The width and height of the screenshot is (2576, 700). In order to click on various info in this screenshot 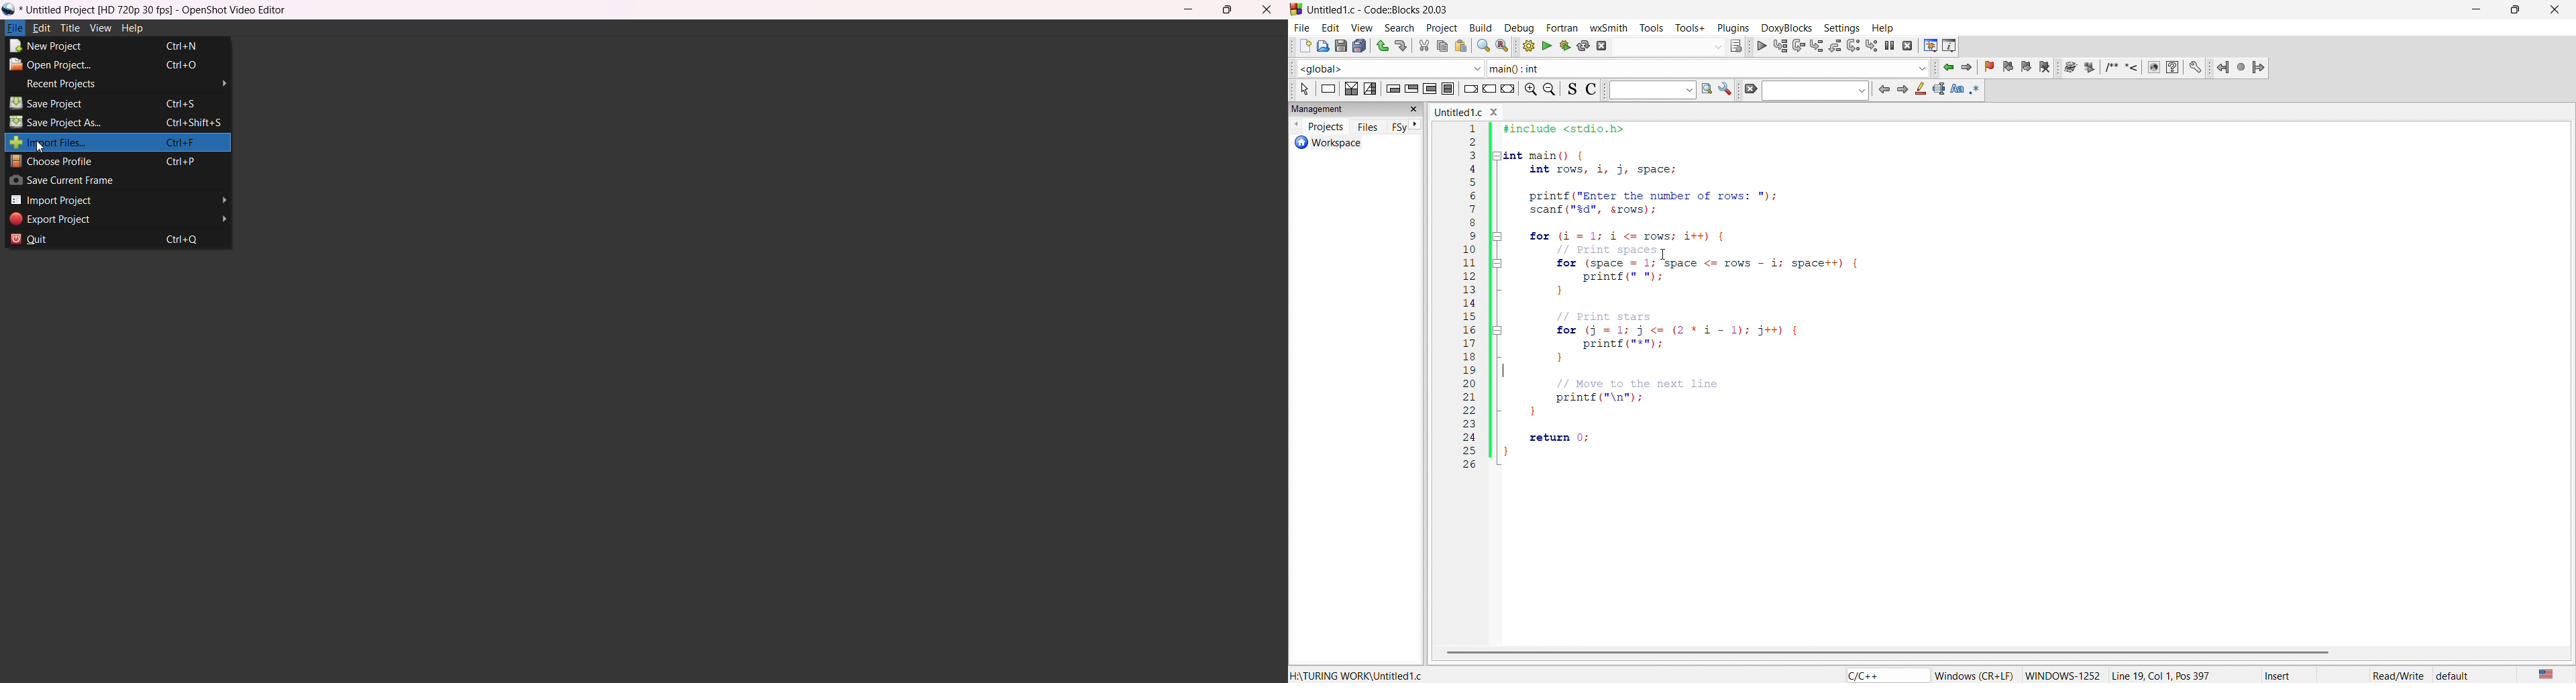, I will do `click(1950, 45)`.